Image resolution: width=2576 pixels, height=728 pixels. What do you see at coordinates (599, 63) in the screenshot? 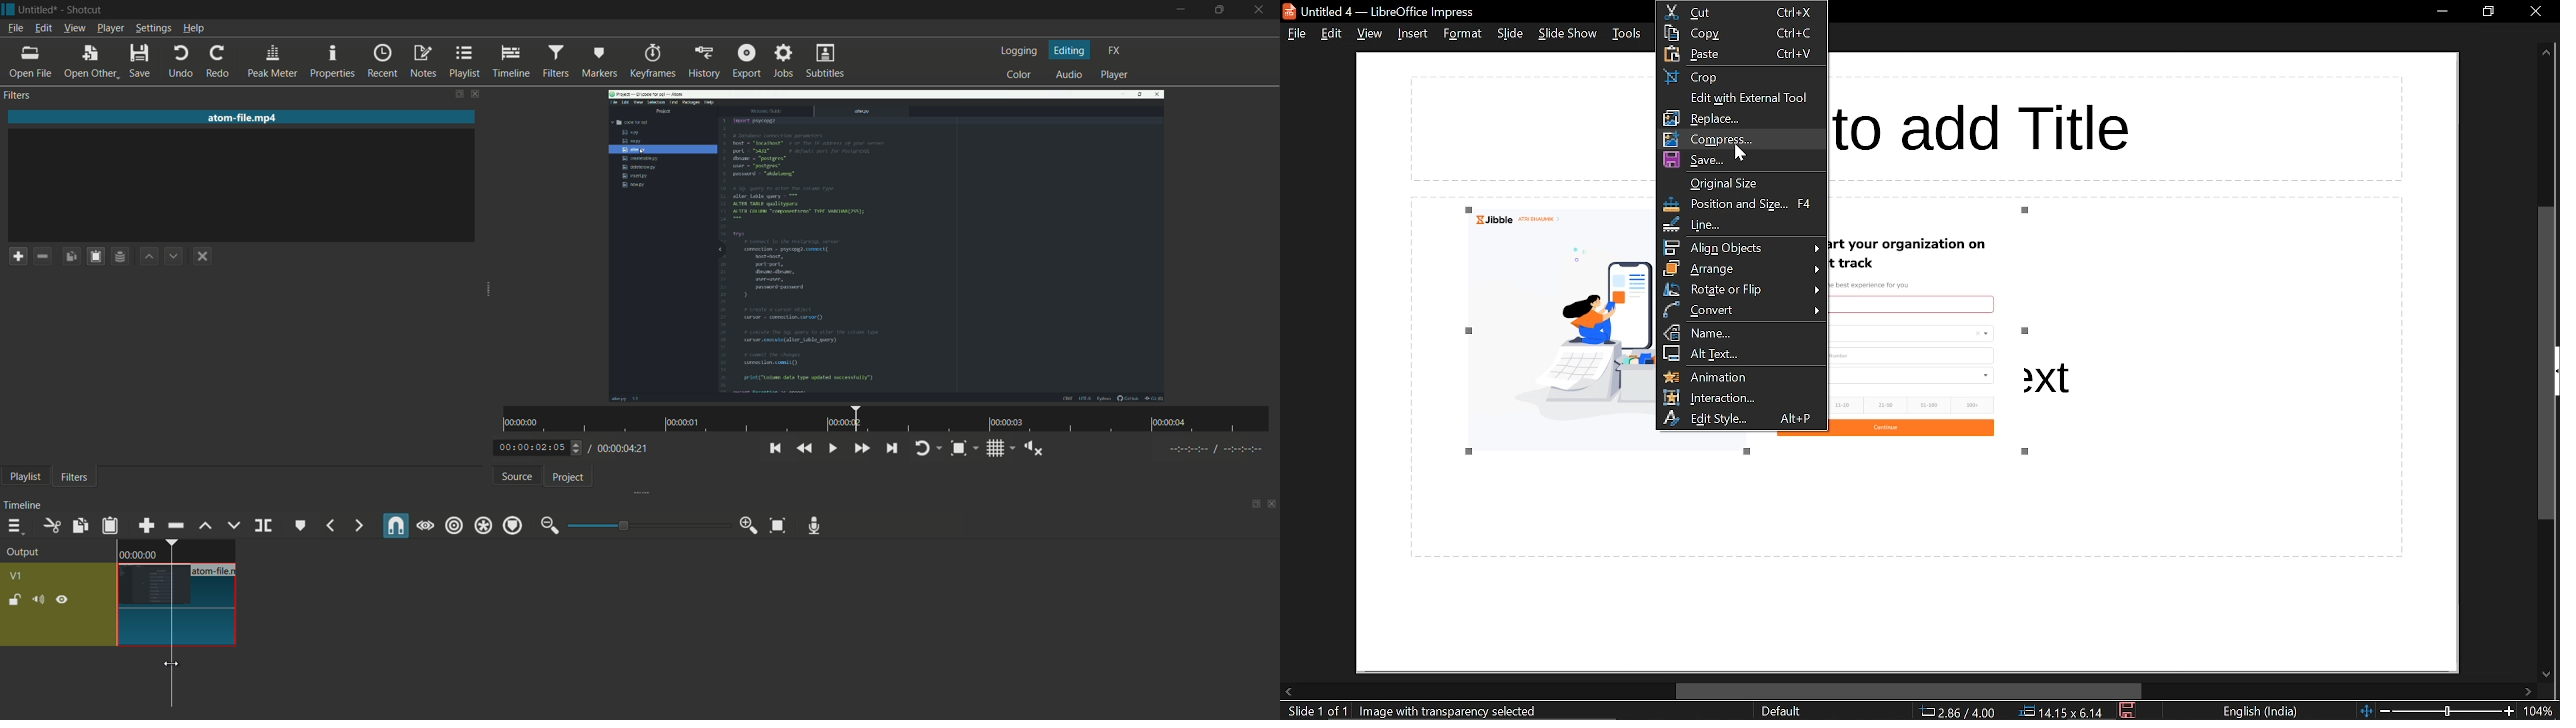
I see `markers` at bounding box center [599, 63].